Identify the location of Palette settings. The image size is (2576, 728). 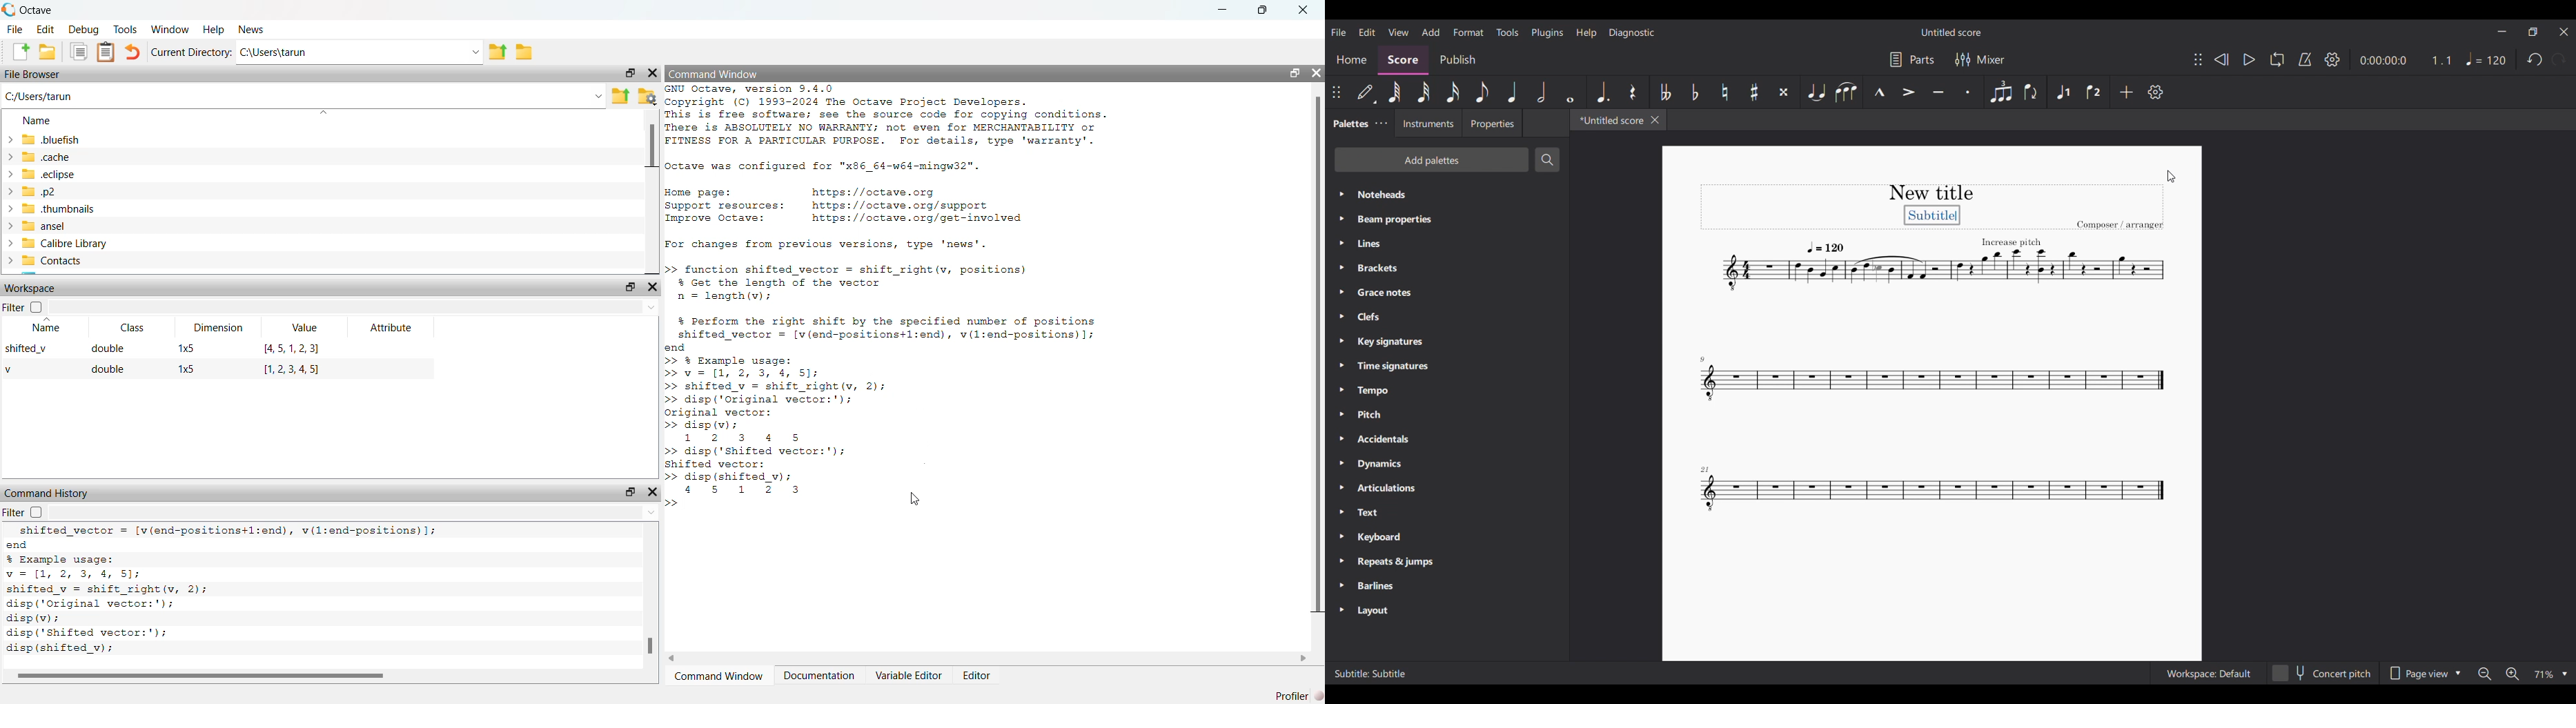
(1381, 123).